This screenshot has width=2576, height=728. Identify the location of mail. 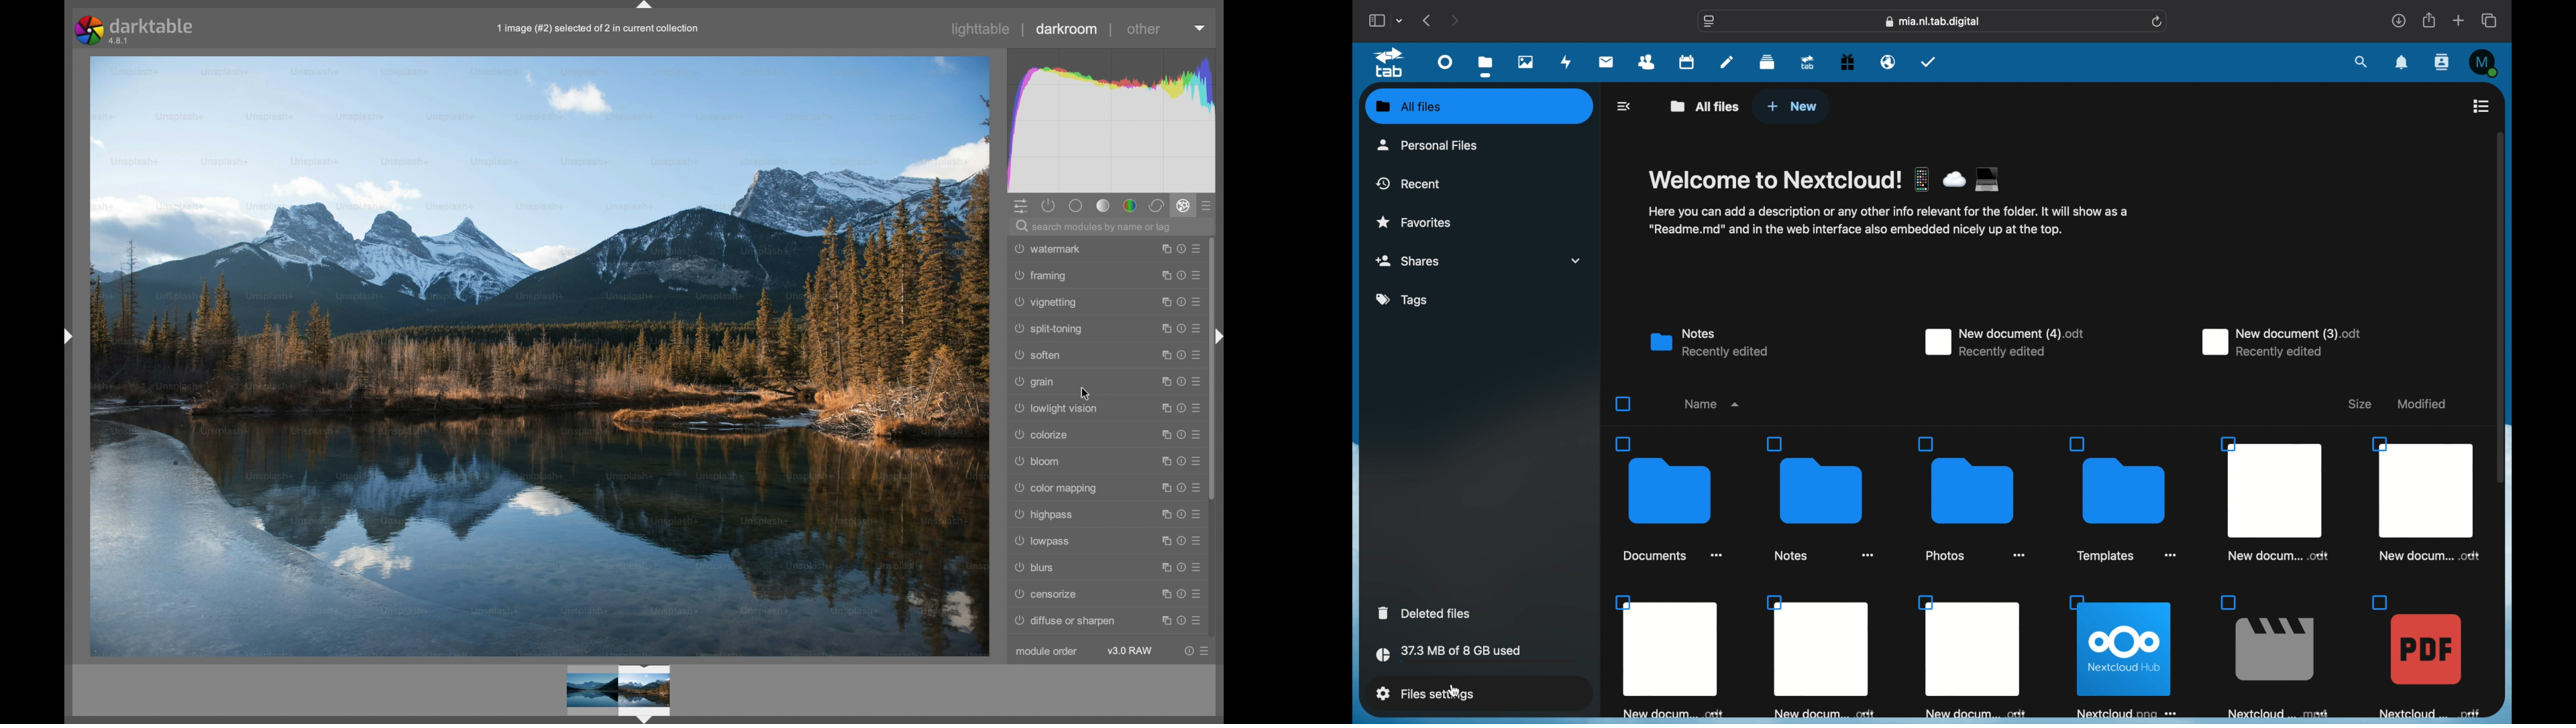
(1606, 61).